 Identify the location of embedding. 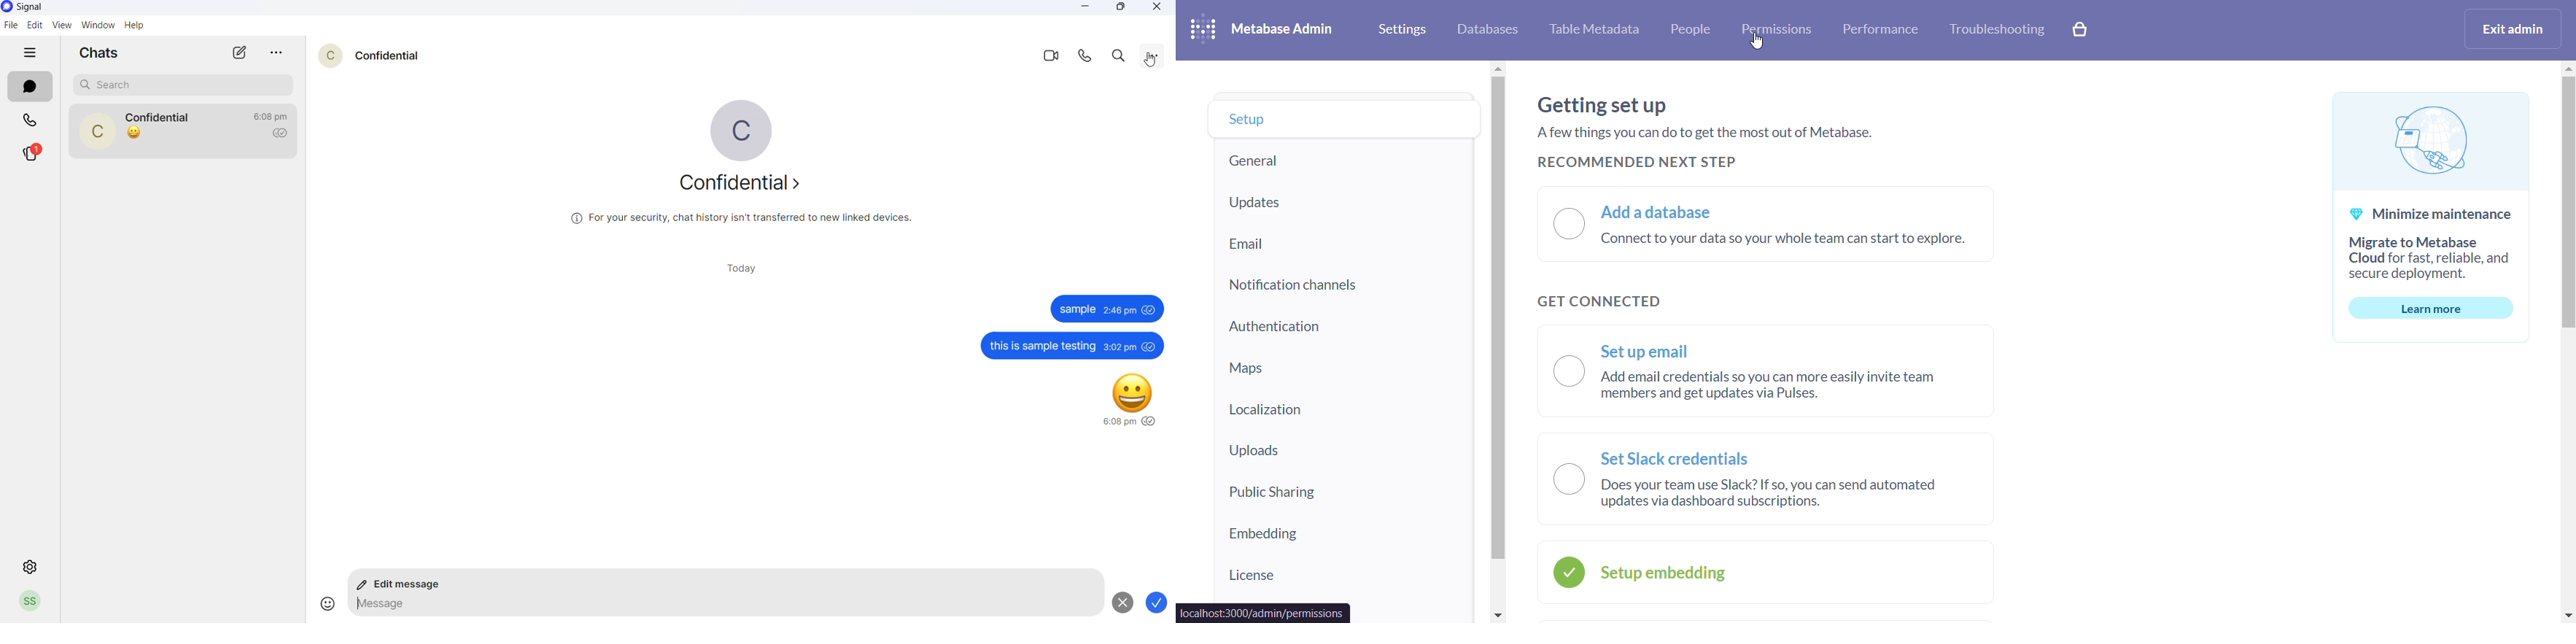
(1341, 541).